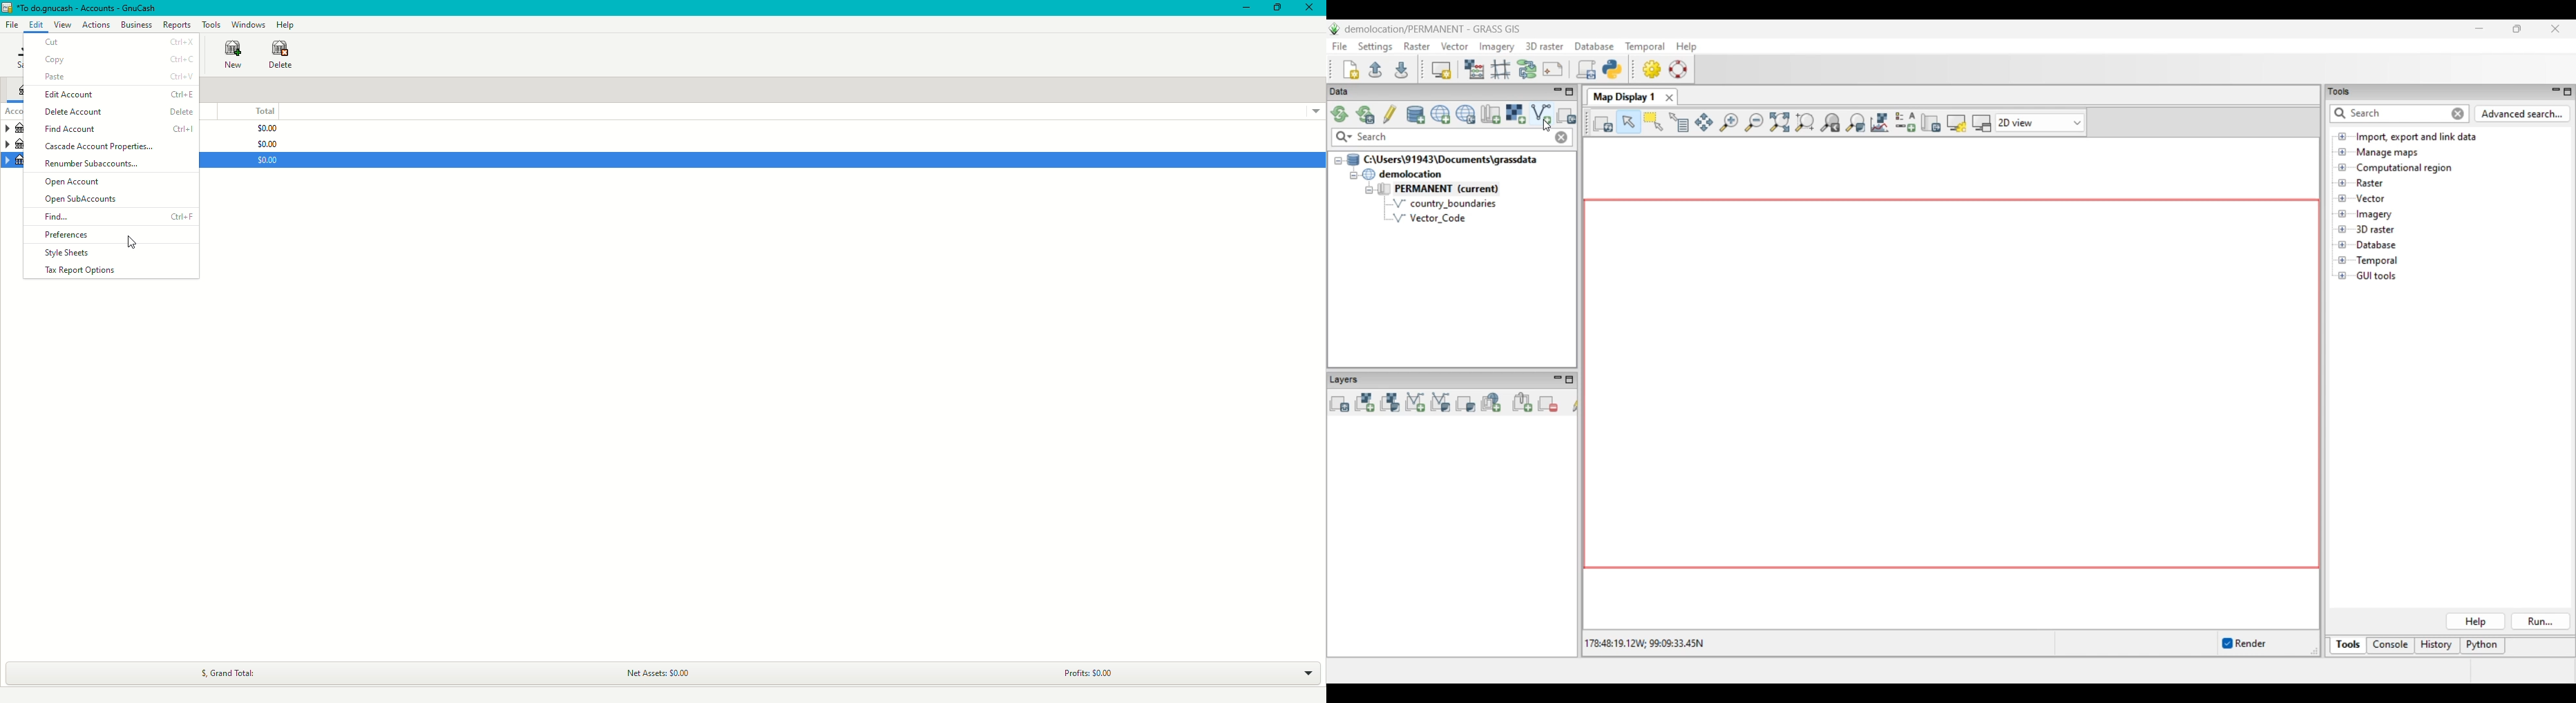 The width and height of the screenshot is (2576, 728). What do you see at coordinates (1652, 122) in the screenshot?
I see `Select vector feature(s)` at bounding box center [1652, 122].